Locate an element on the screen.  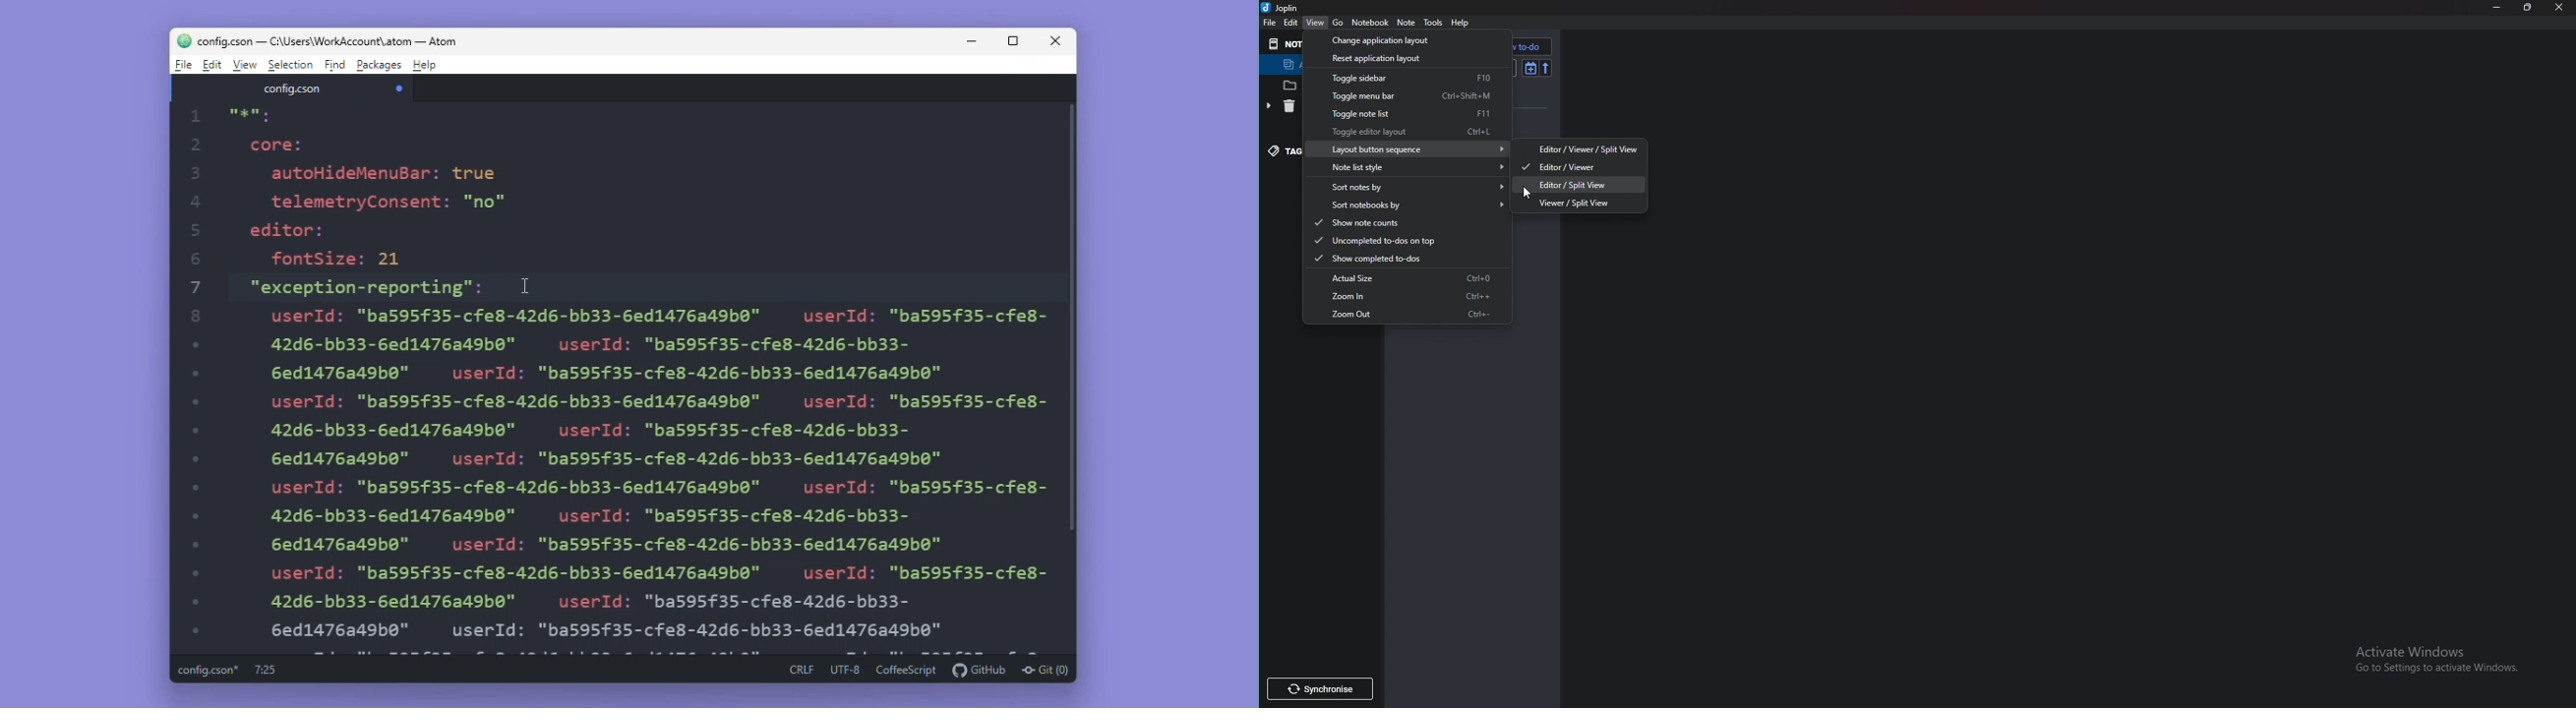
Close is located at coordinates (2558, 7).